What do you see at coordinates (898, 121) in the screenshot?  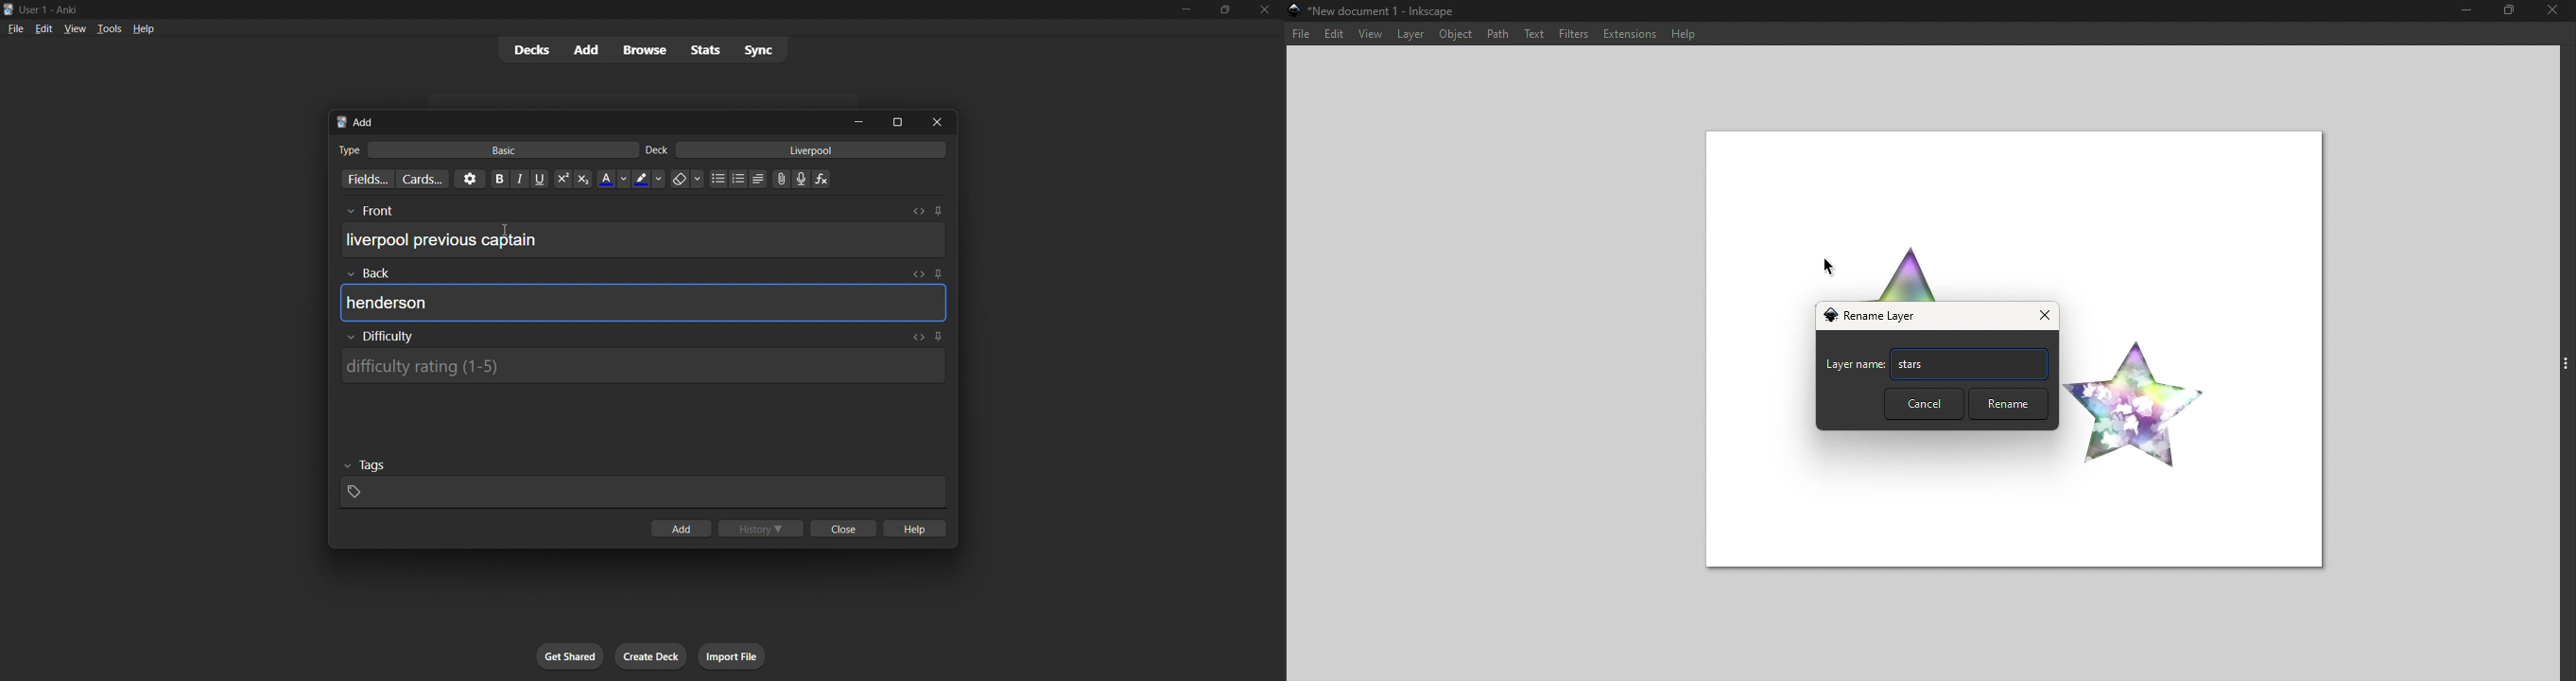 I see `maximize` at bounding box center [898, 121].